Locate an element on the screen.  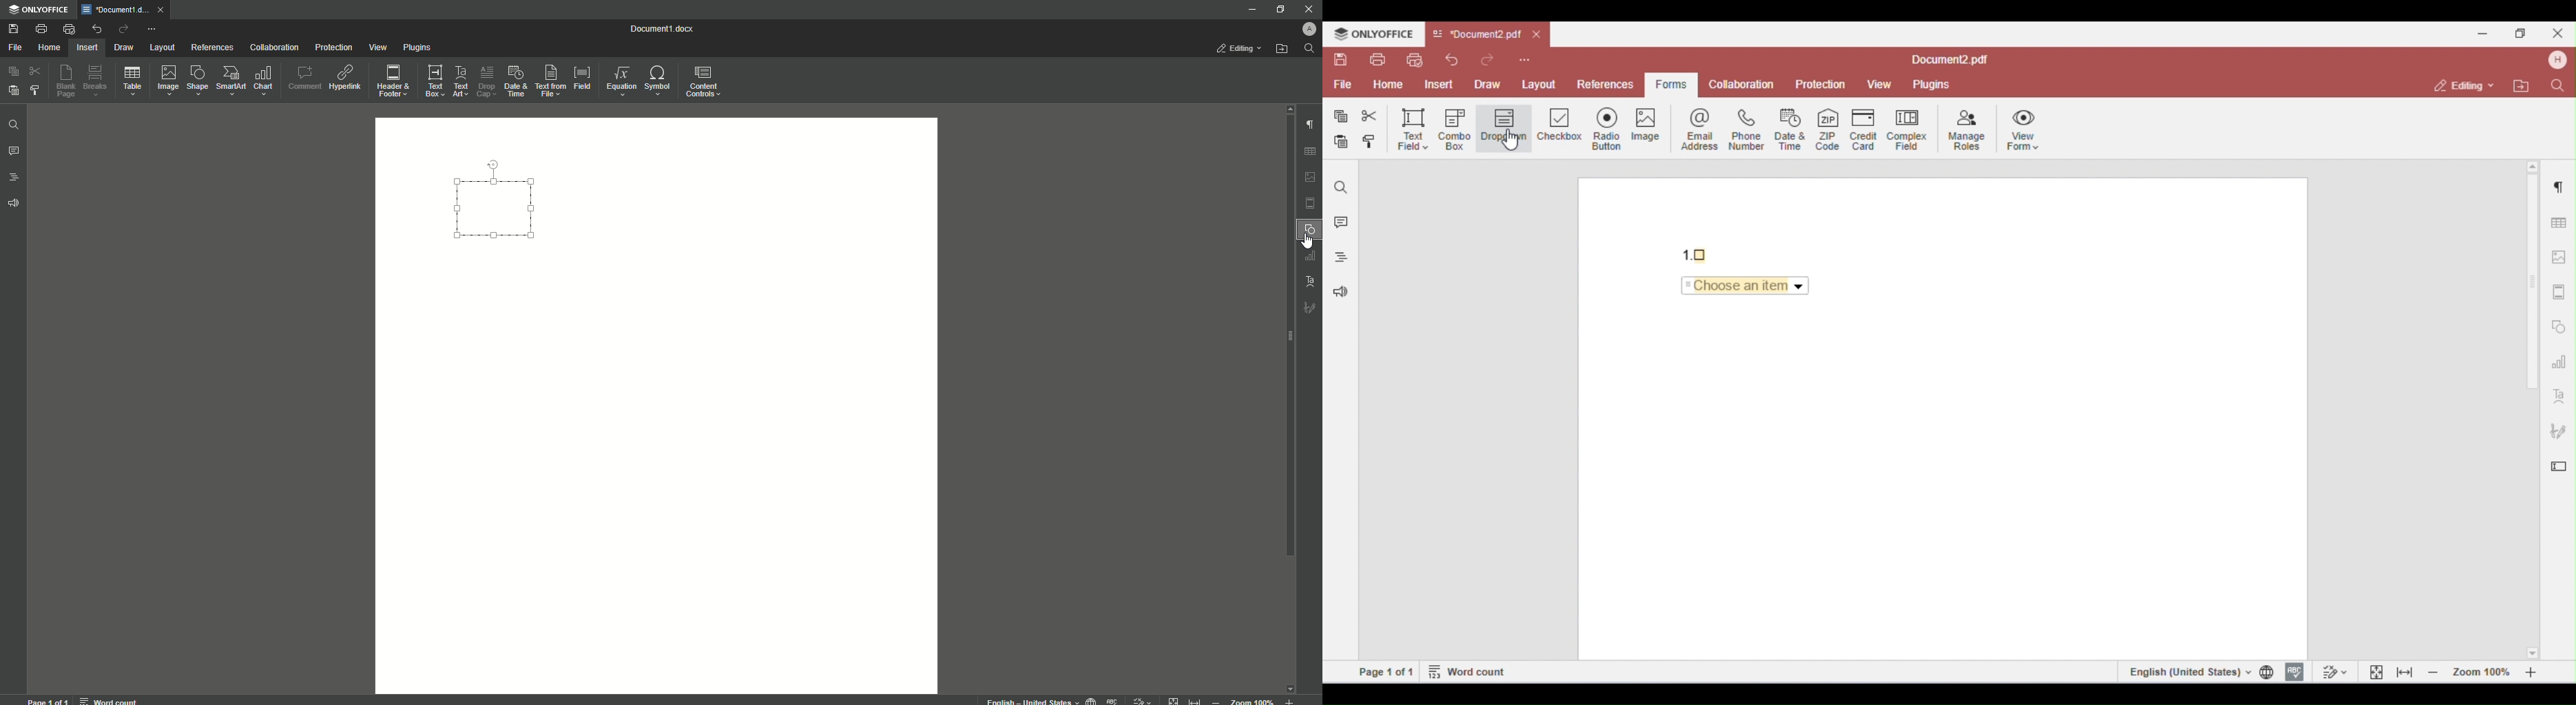
print preview is located at coordinates (1414, 60).